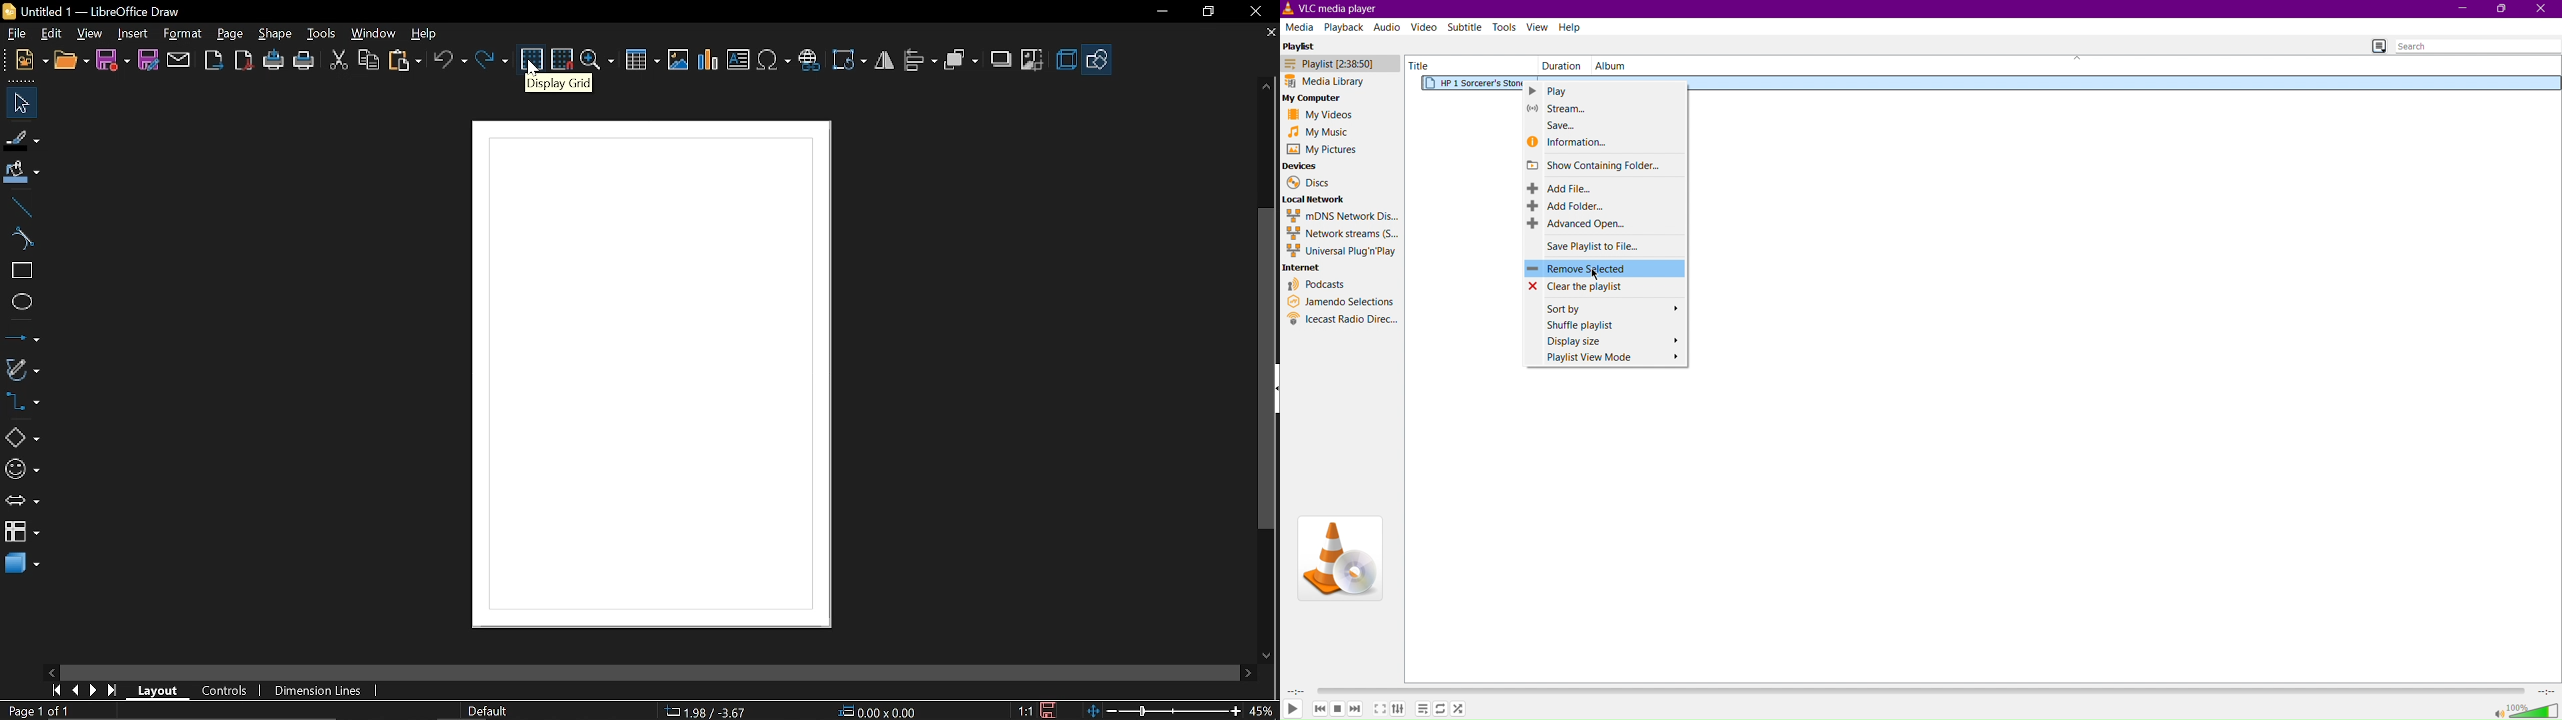 This screenshot has height=728, width=2576. I want to click on move right, so click(1246, 674).